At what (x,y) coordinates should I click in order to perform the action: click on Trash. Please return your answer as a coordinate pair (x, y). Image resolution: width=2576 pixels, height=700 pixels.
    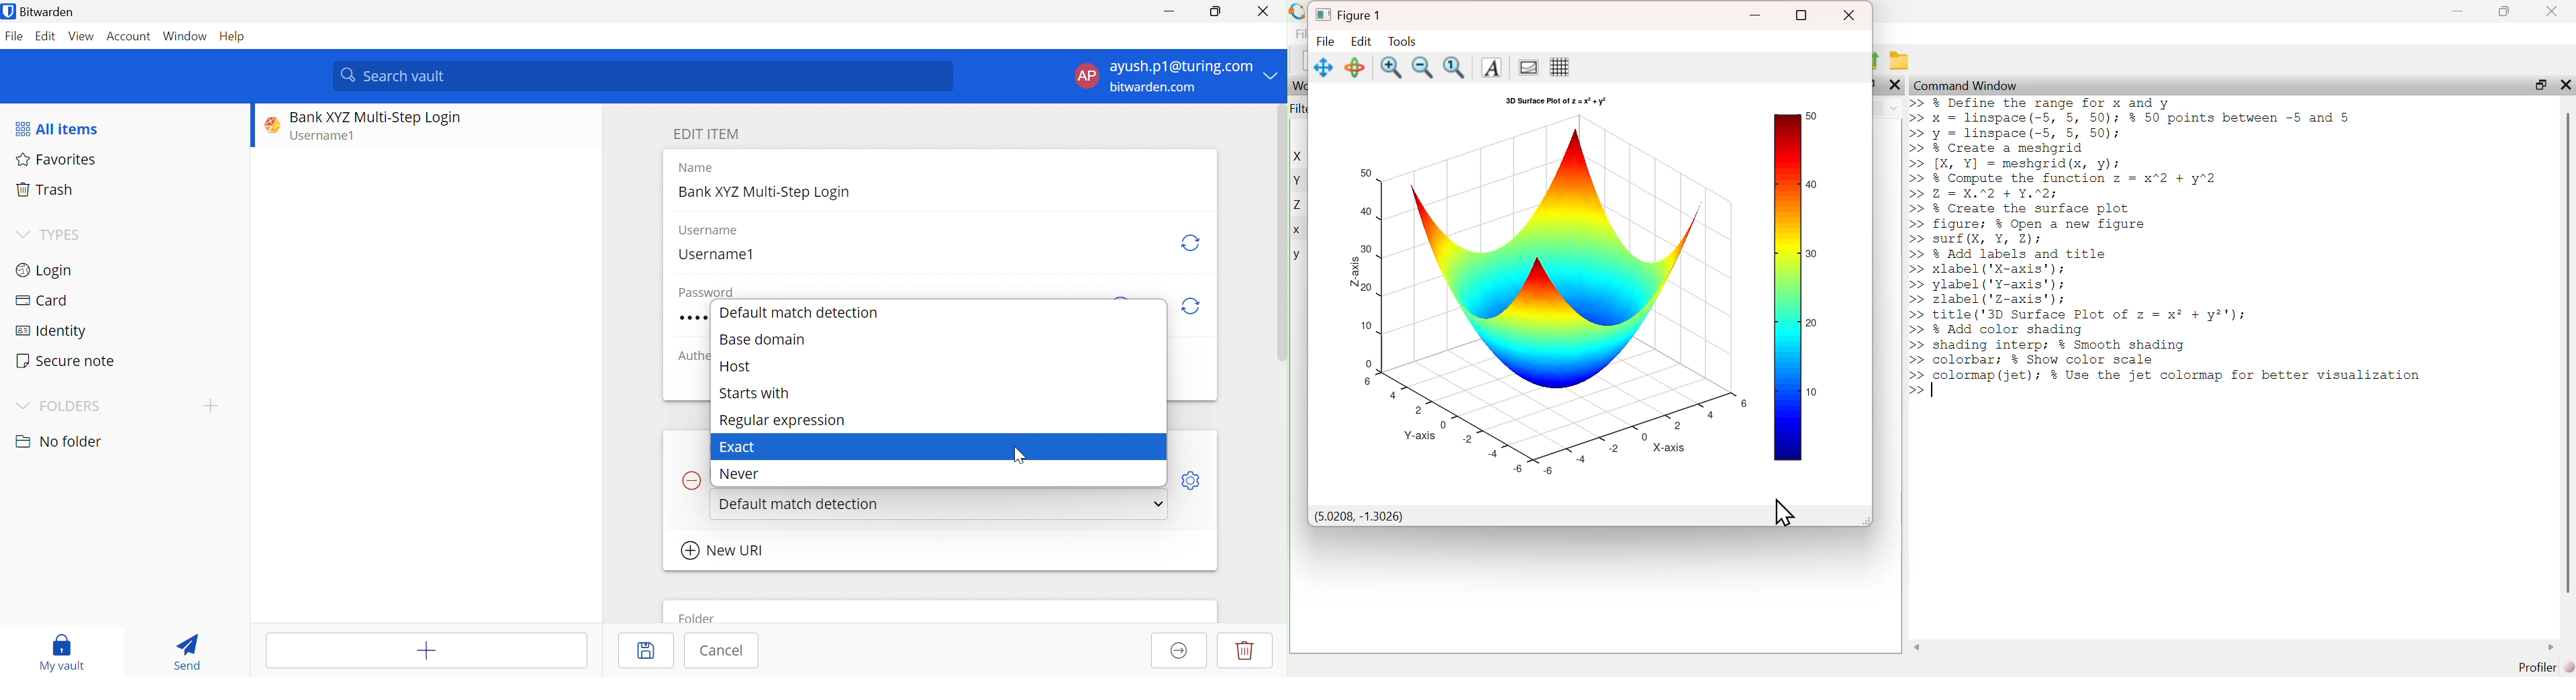
    Looking at the image, I should click on (44, 187).